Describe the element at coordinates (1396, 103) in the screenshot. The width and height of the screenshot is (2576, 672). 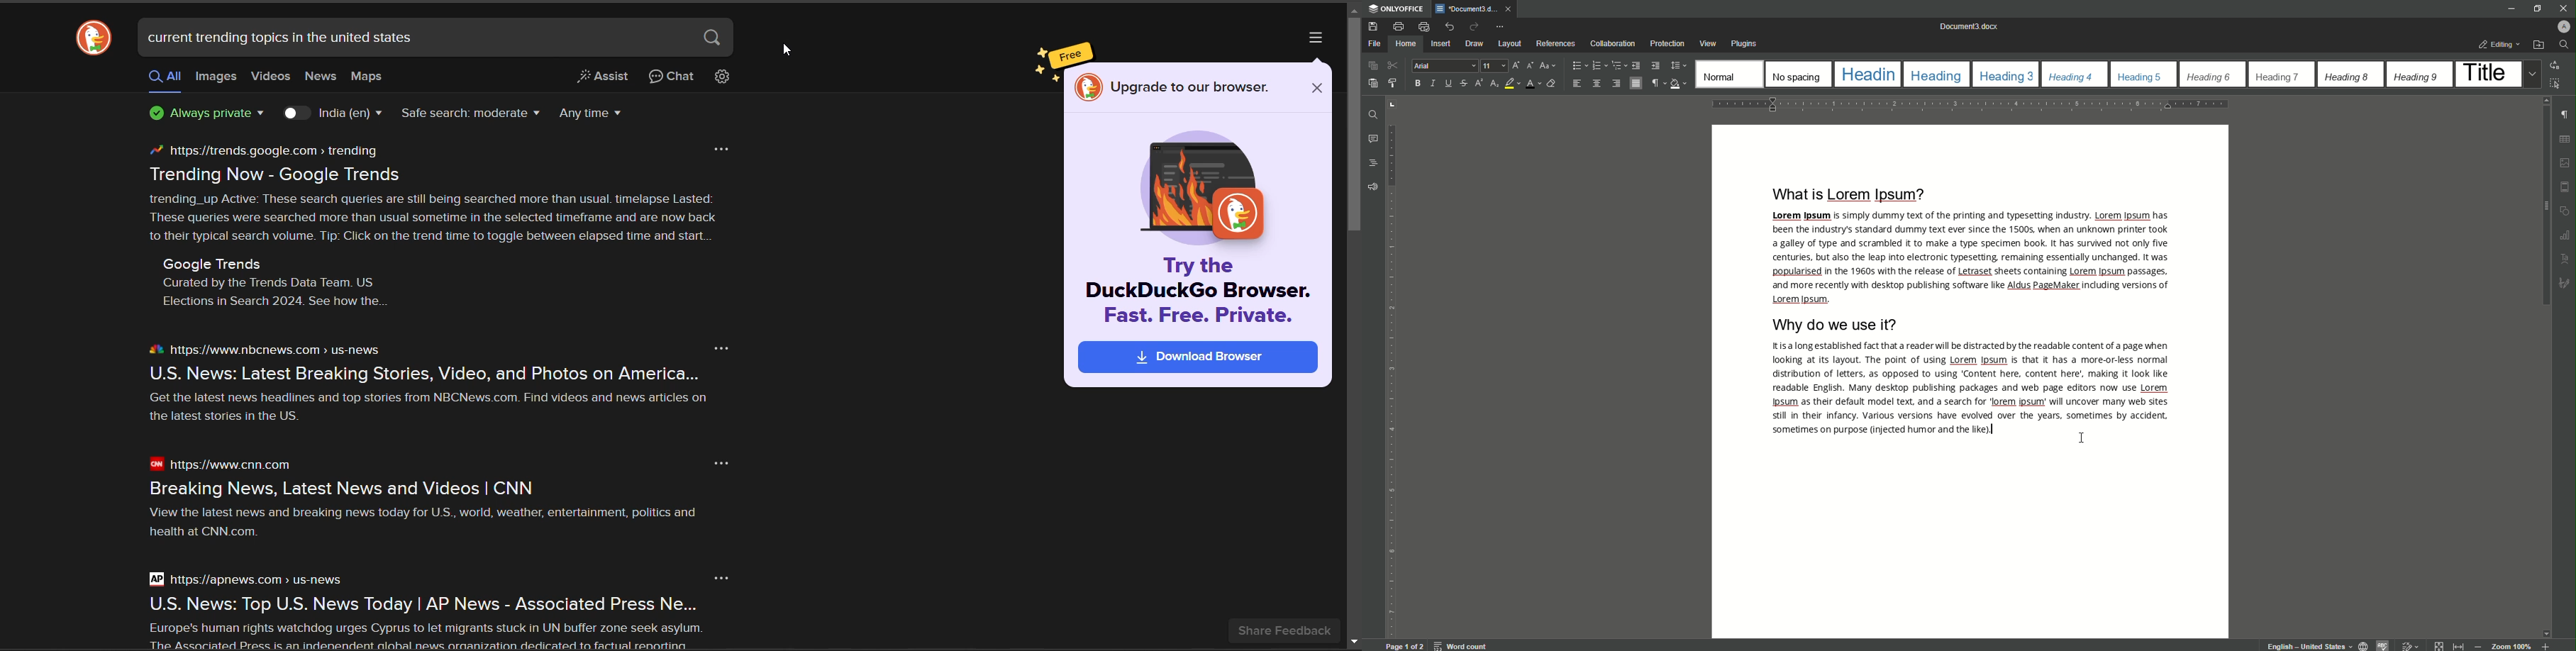
I see `adjust` at that location.